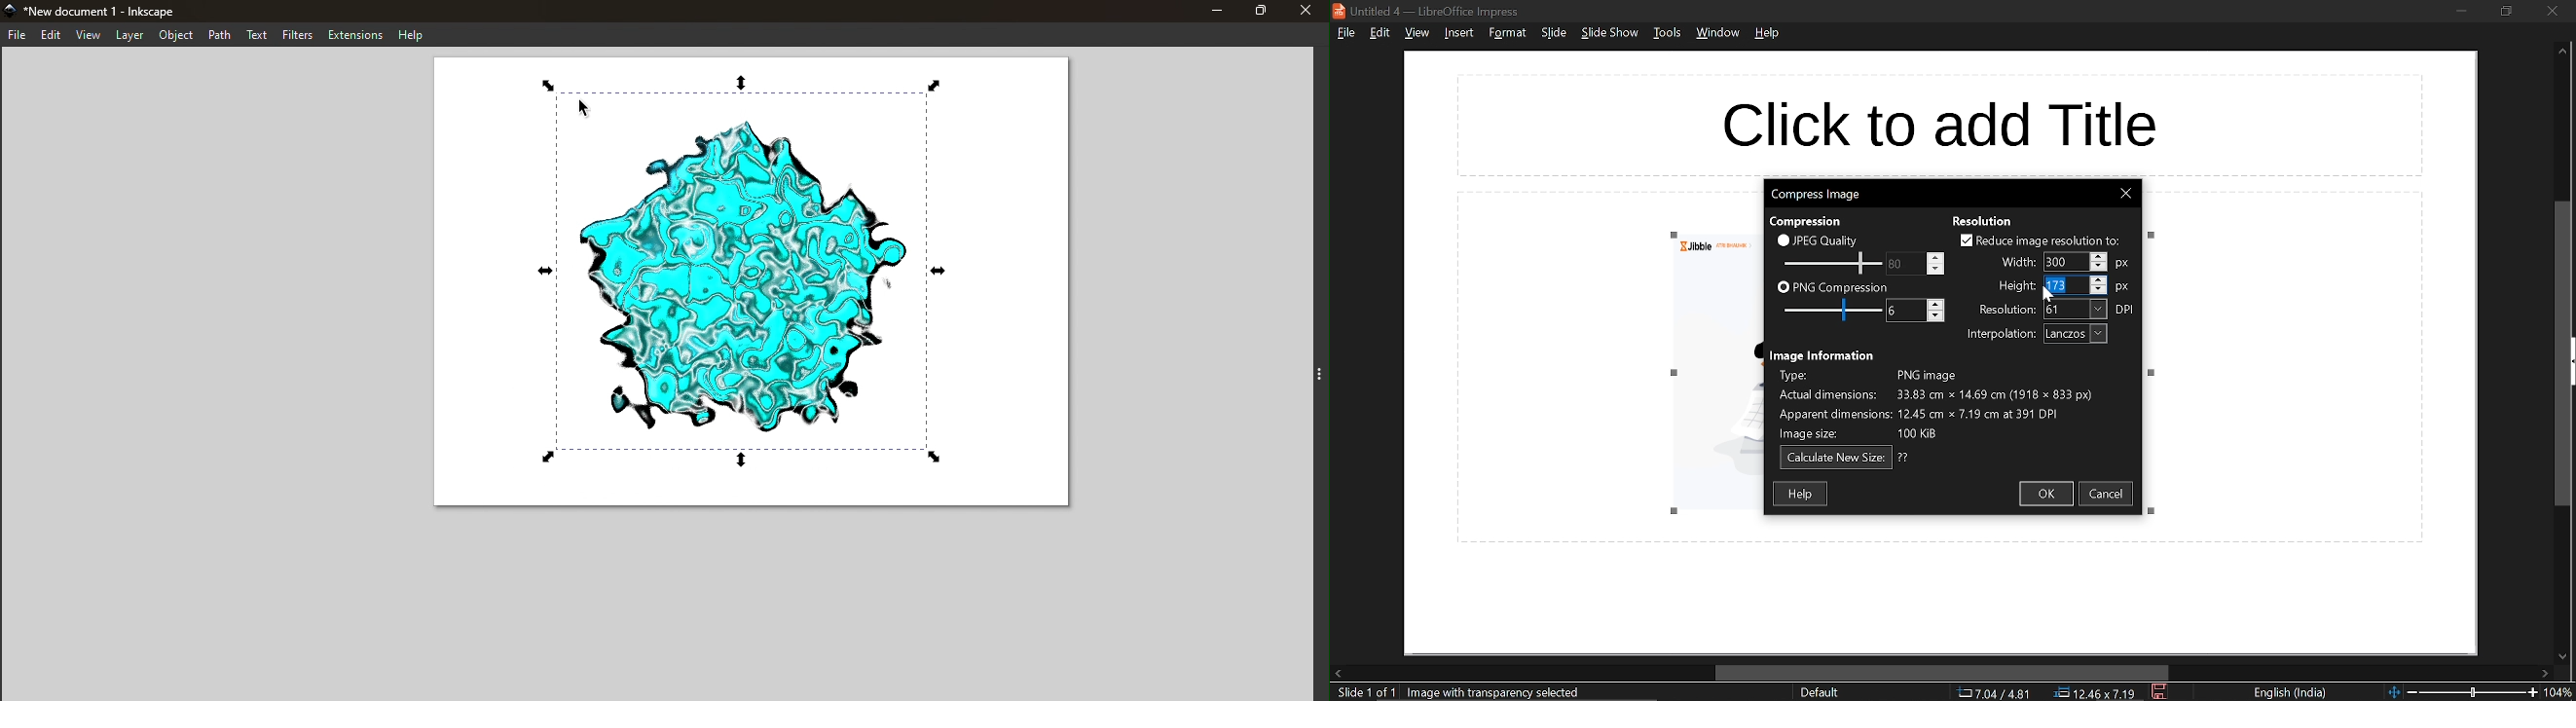 This screenshot has width=2576, height=728. What do you see at coordinates (2049, 294) in the screenshot?
I see `Cursor` at bounding box center [2049, 294].